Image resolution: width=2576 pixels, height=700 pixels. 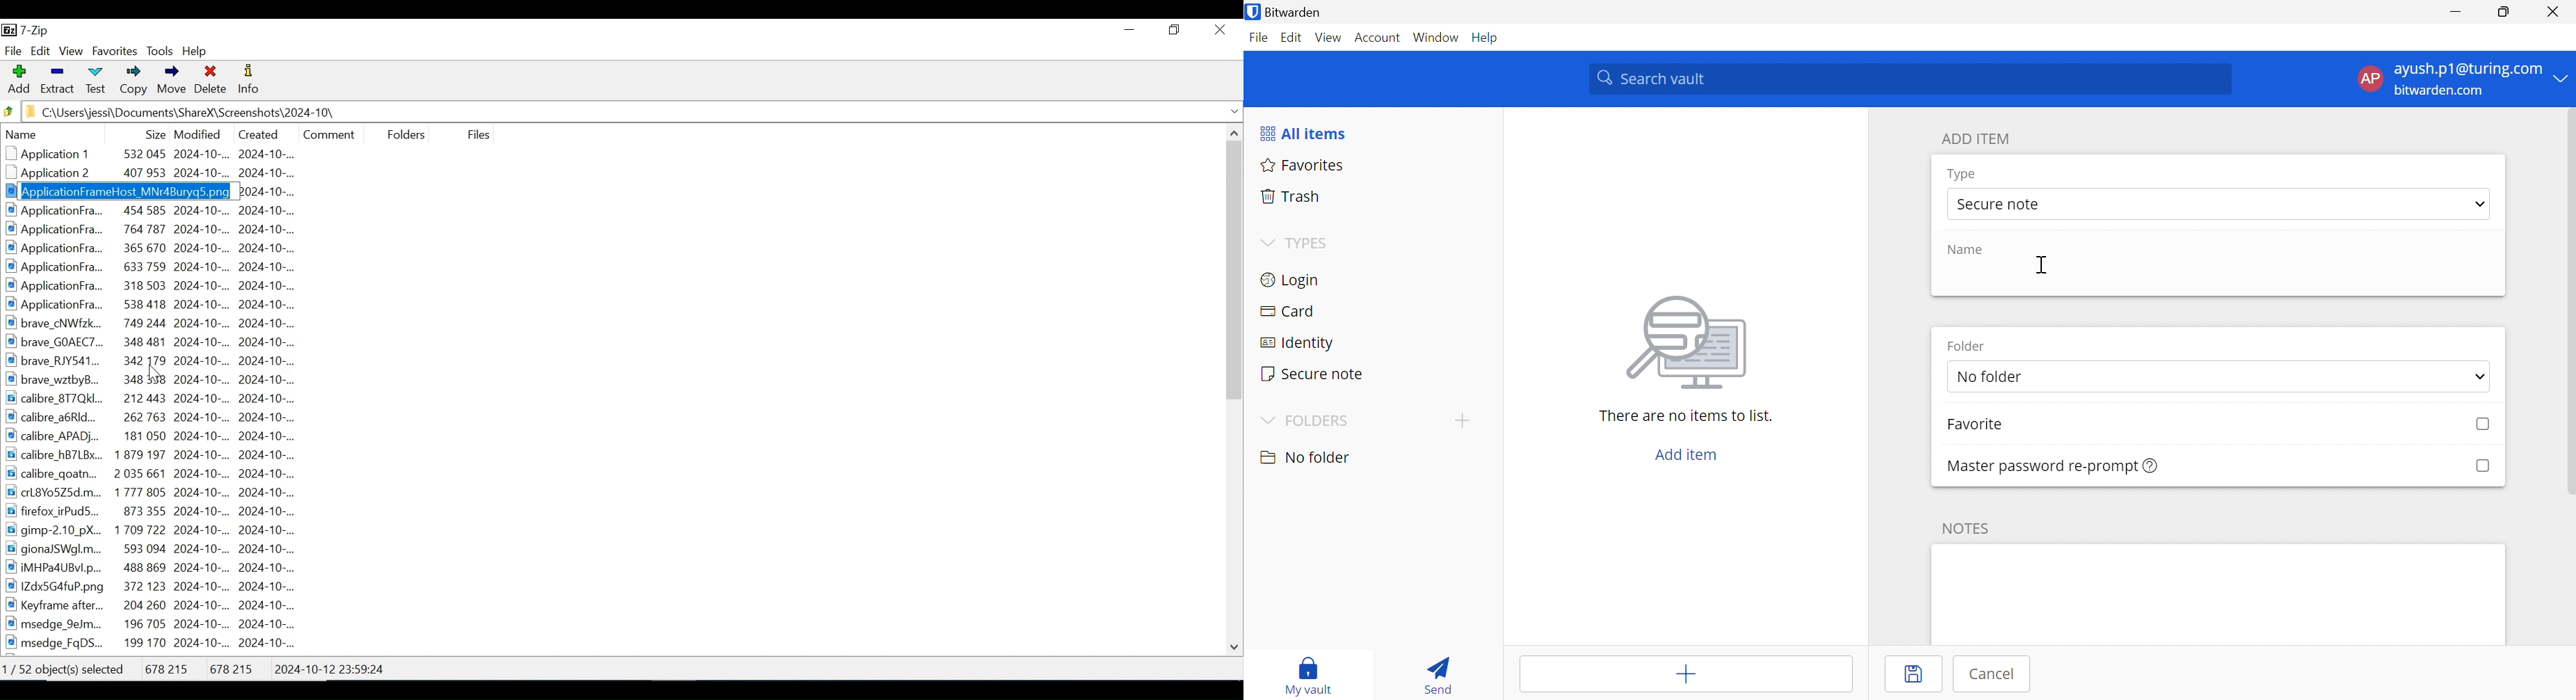 What do you see at coordinates (1289, 282) in the screenshot?
I see `Login` at bounding box center [1289, 282].